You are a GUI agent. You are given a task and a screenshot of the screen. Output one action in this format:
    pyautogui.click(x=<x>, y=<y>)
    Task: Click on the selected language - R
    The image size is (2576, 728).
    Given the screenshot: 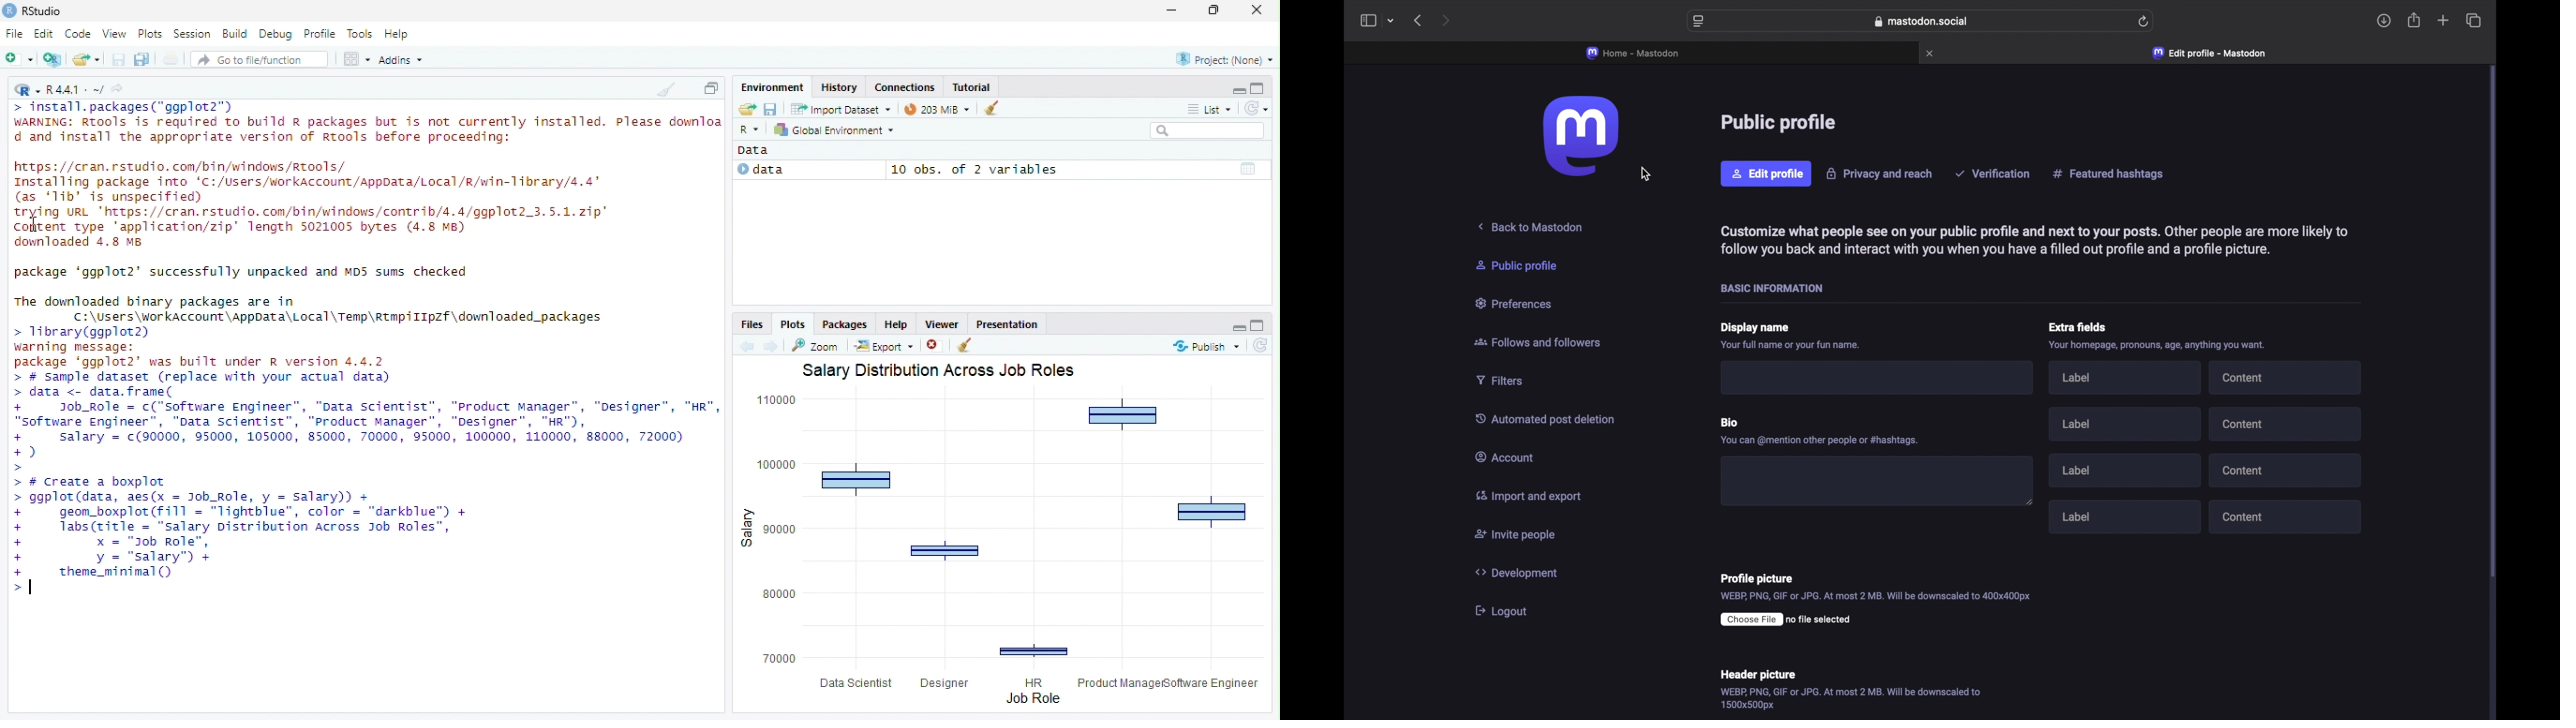 What is the action you would take?
    pyautogui.click(x=750, y=129)
    